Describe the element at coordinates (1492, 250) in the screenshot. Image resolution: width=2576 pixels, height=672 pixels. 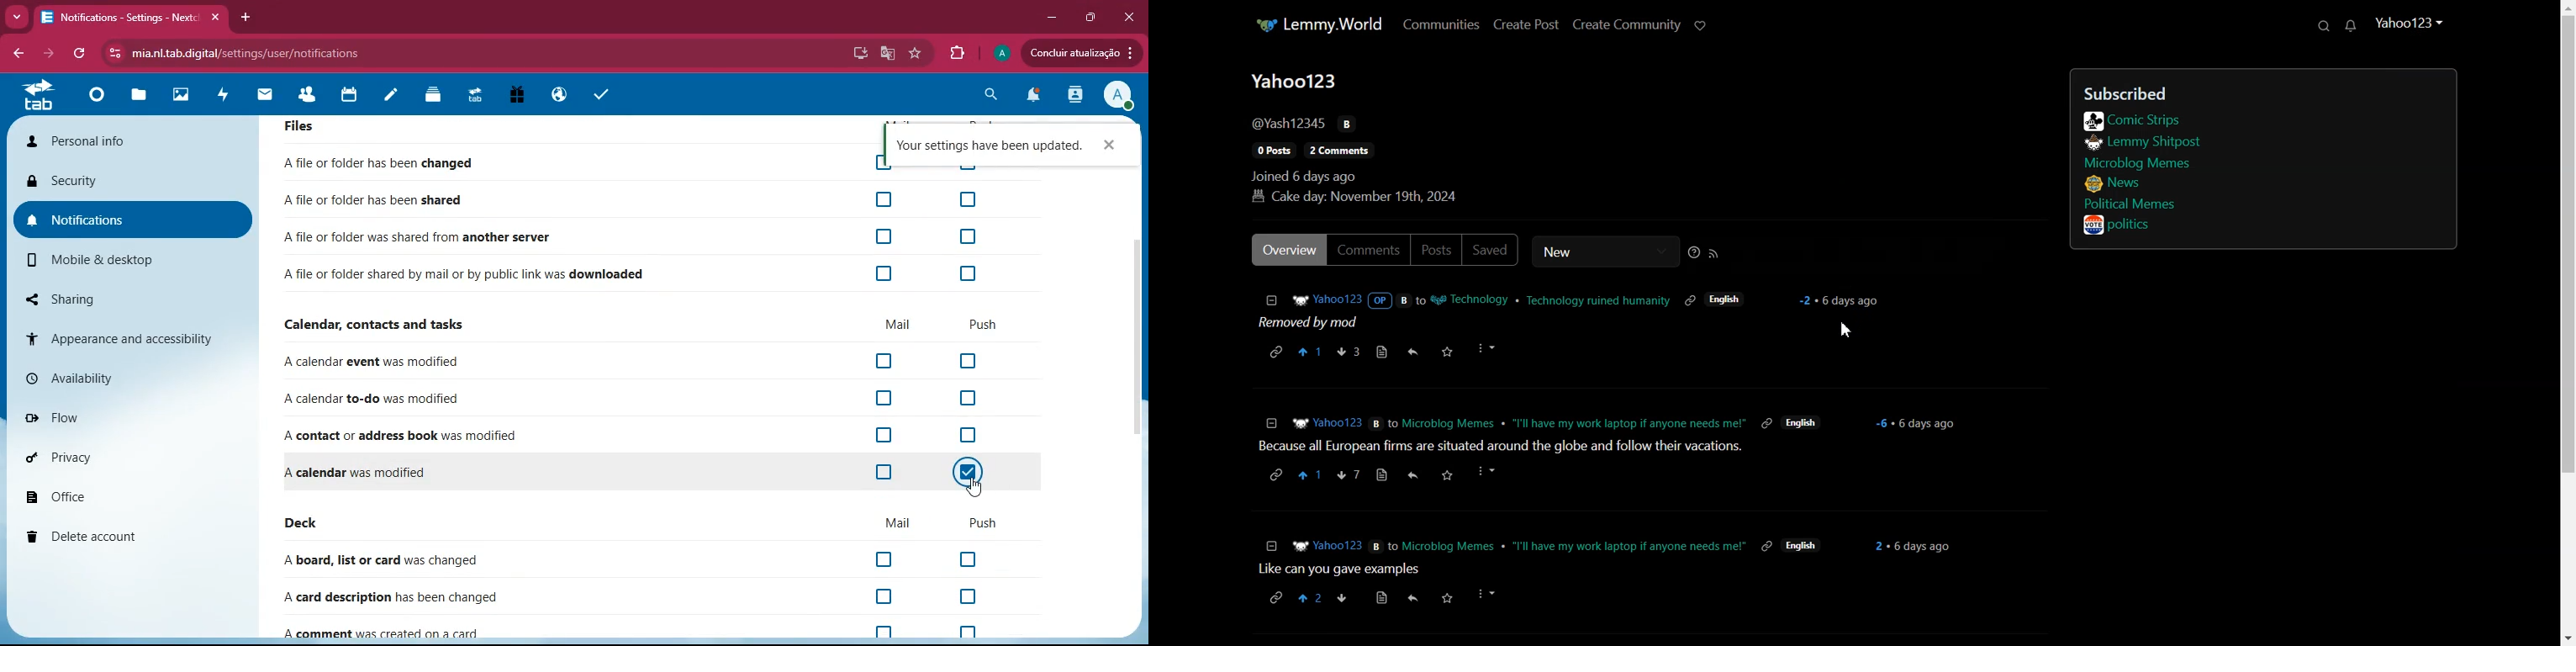
I see `Saved` at that location.